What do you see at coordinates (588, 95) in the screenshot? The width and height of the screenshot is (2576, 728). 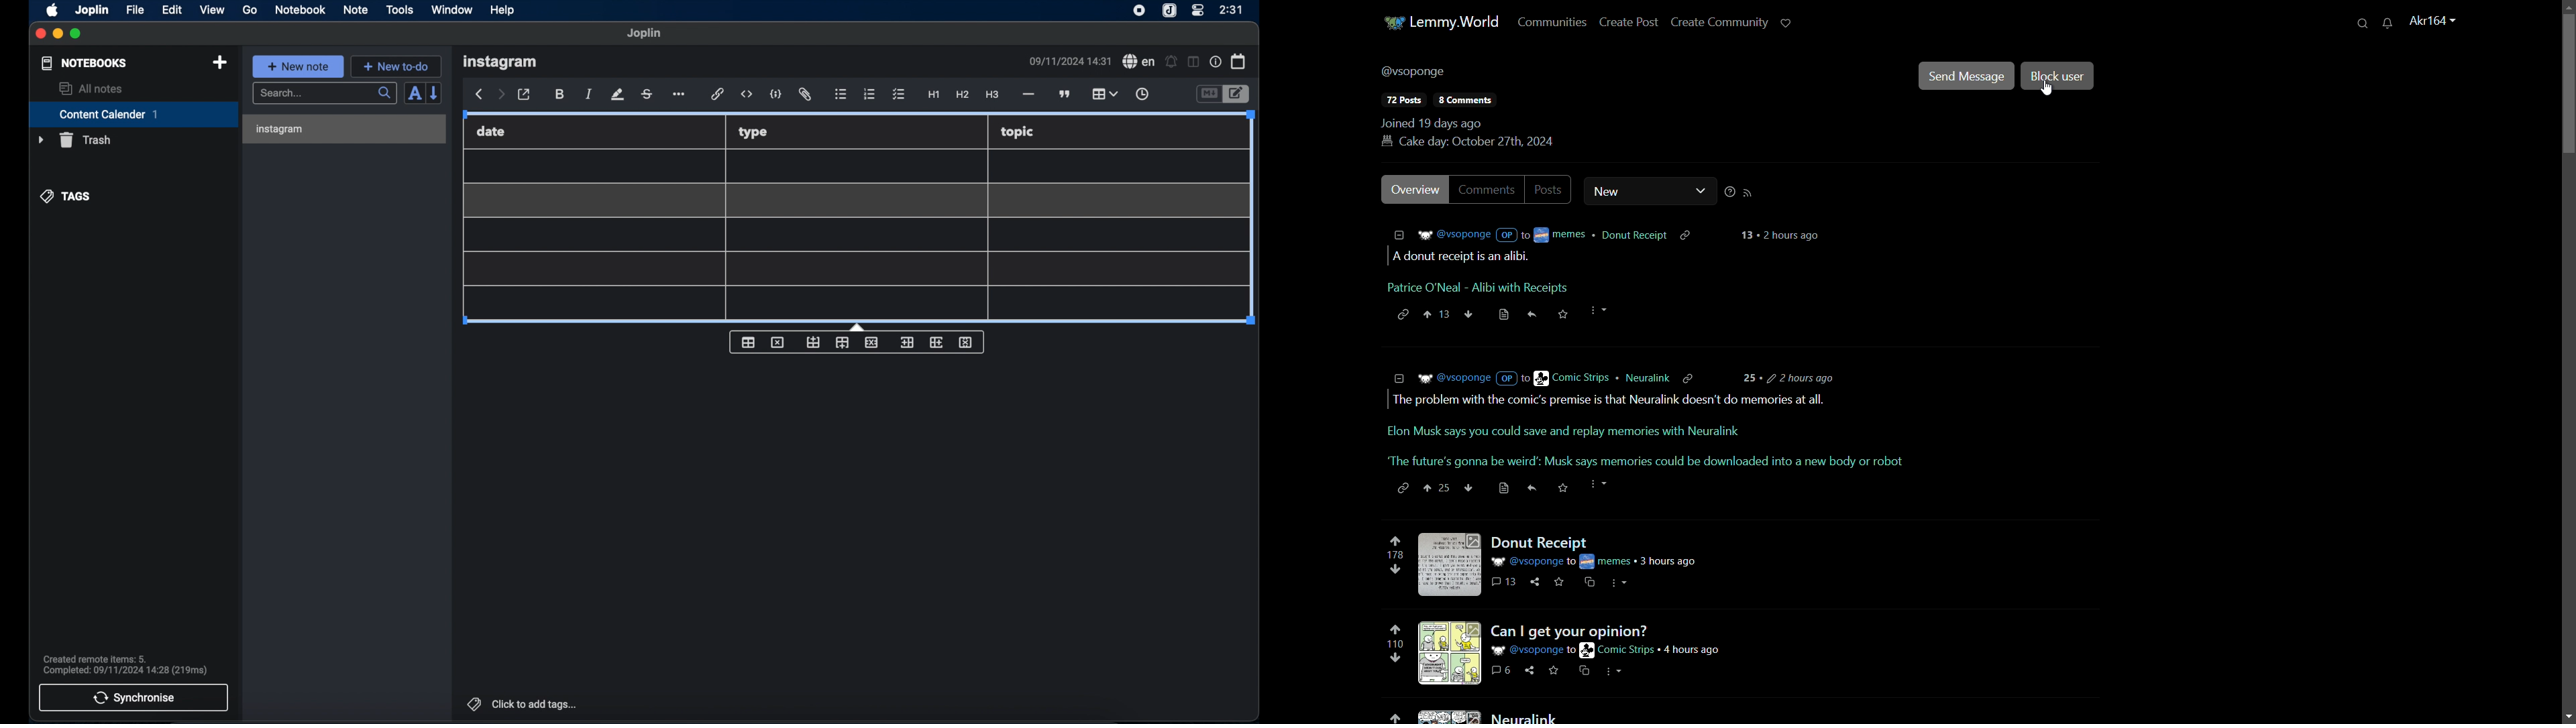 I see `italic` at bounding box center [588, 95].